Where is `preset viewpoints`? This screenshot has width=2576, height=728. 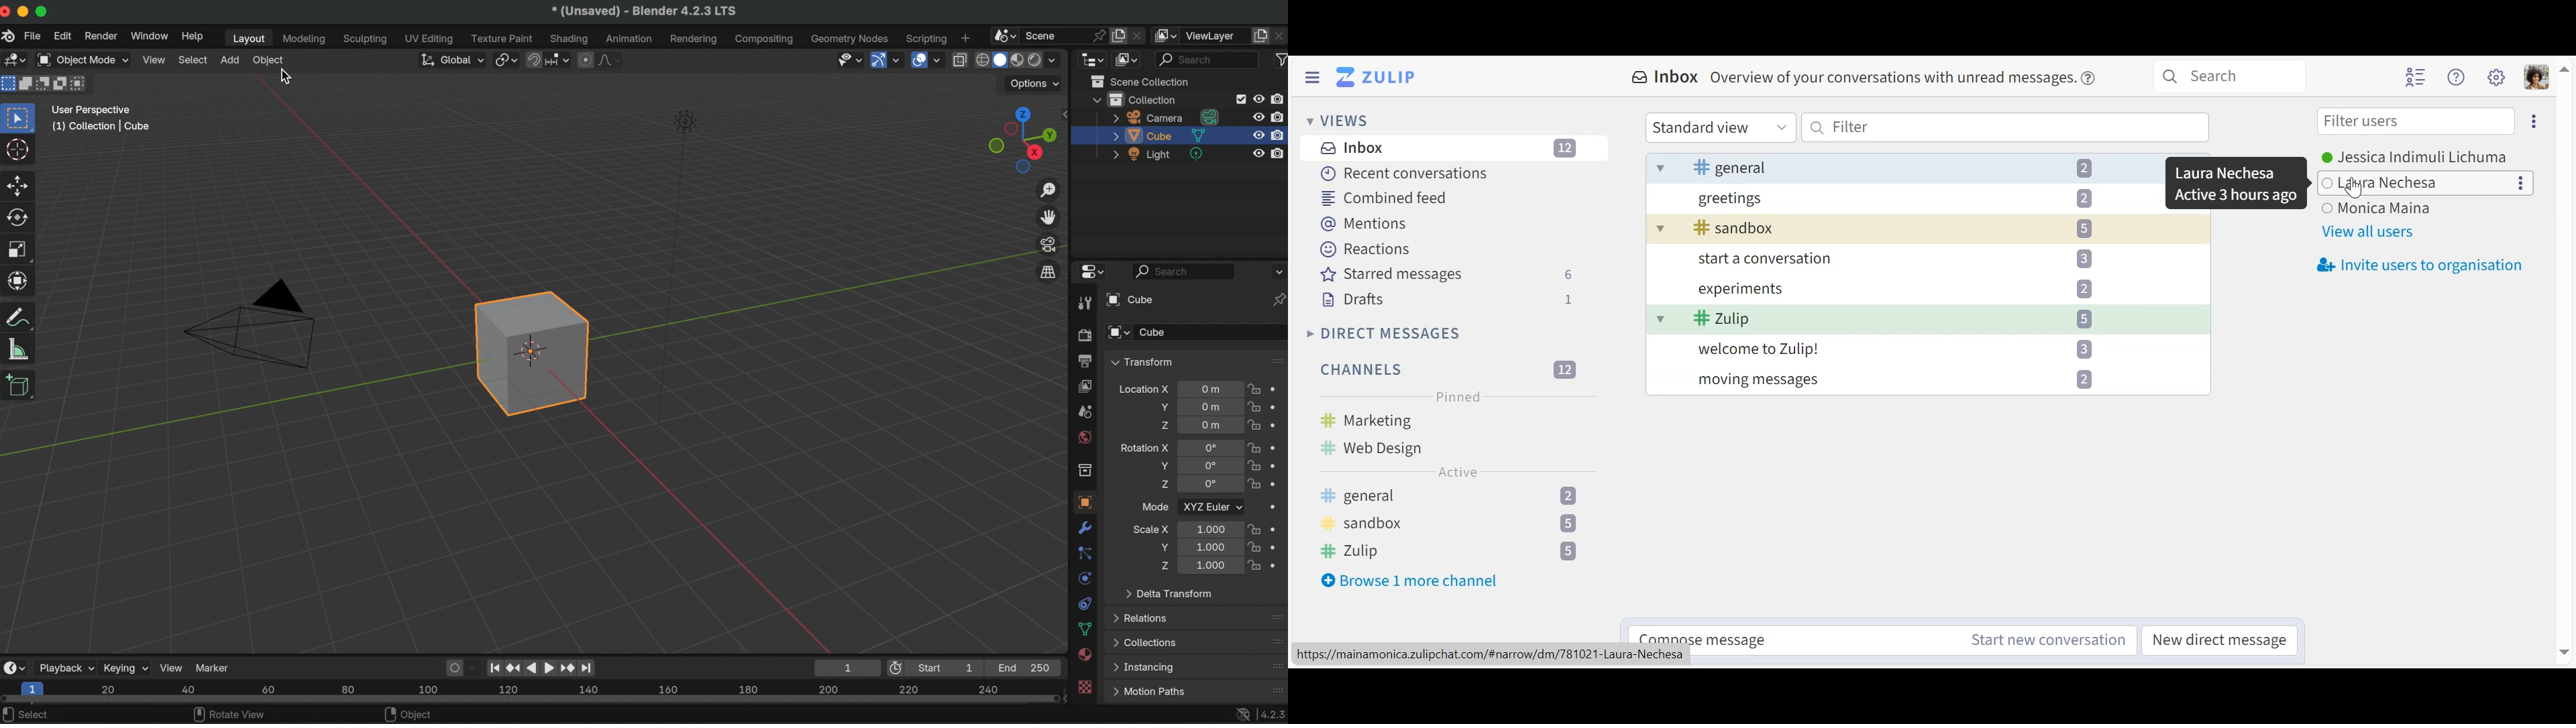
preset viewpoints is located at coordinates (1019, 140).